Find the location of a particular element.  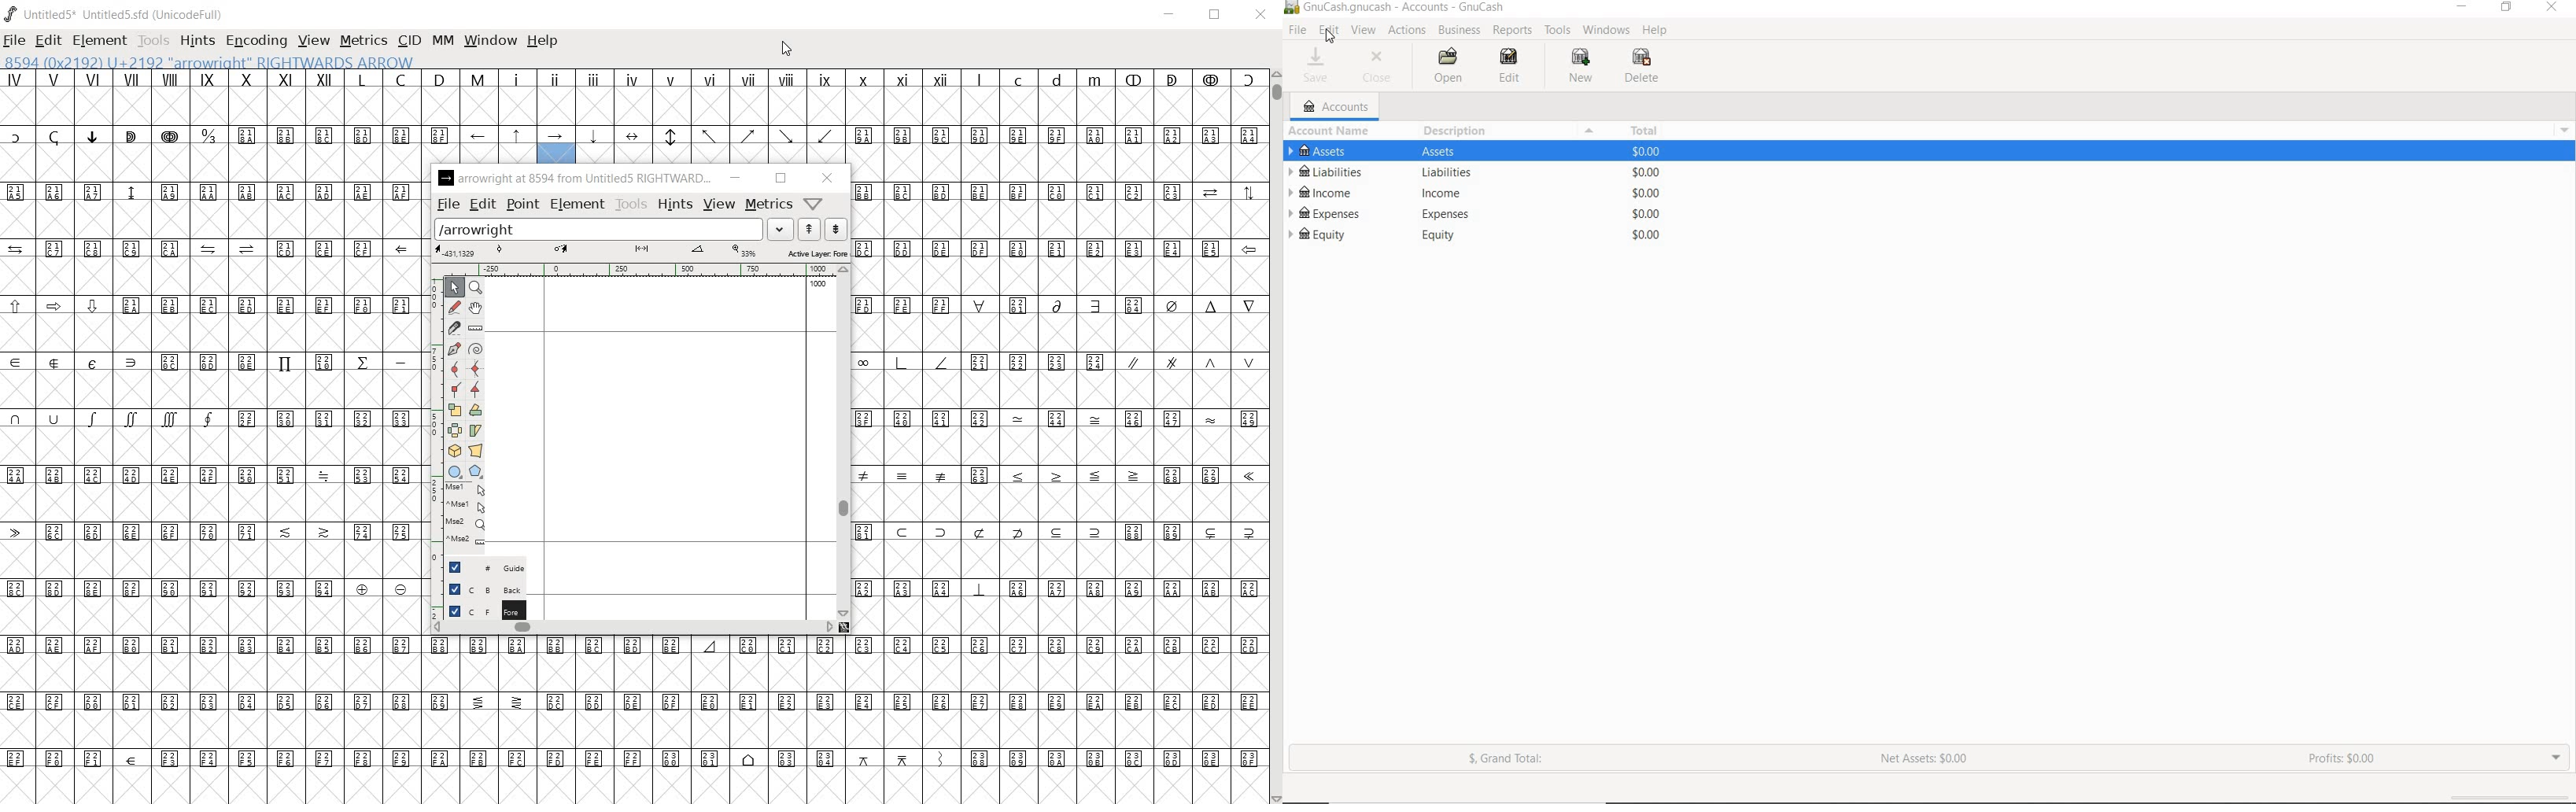

add a point, then drag out its control points is located at coordinates (453, 349).